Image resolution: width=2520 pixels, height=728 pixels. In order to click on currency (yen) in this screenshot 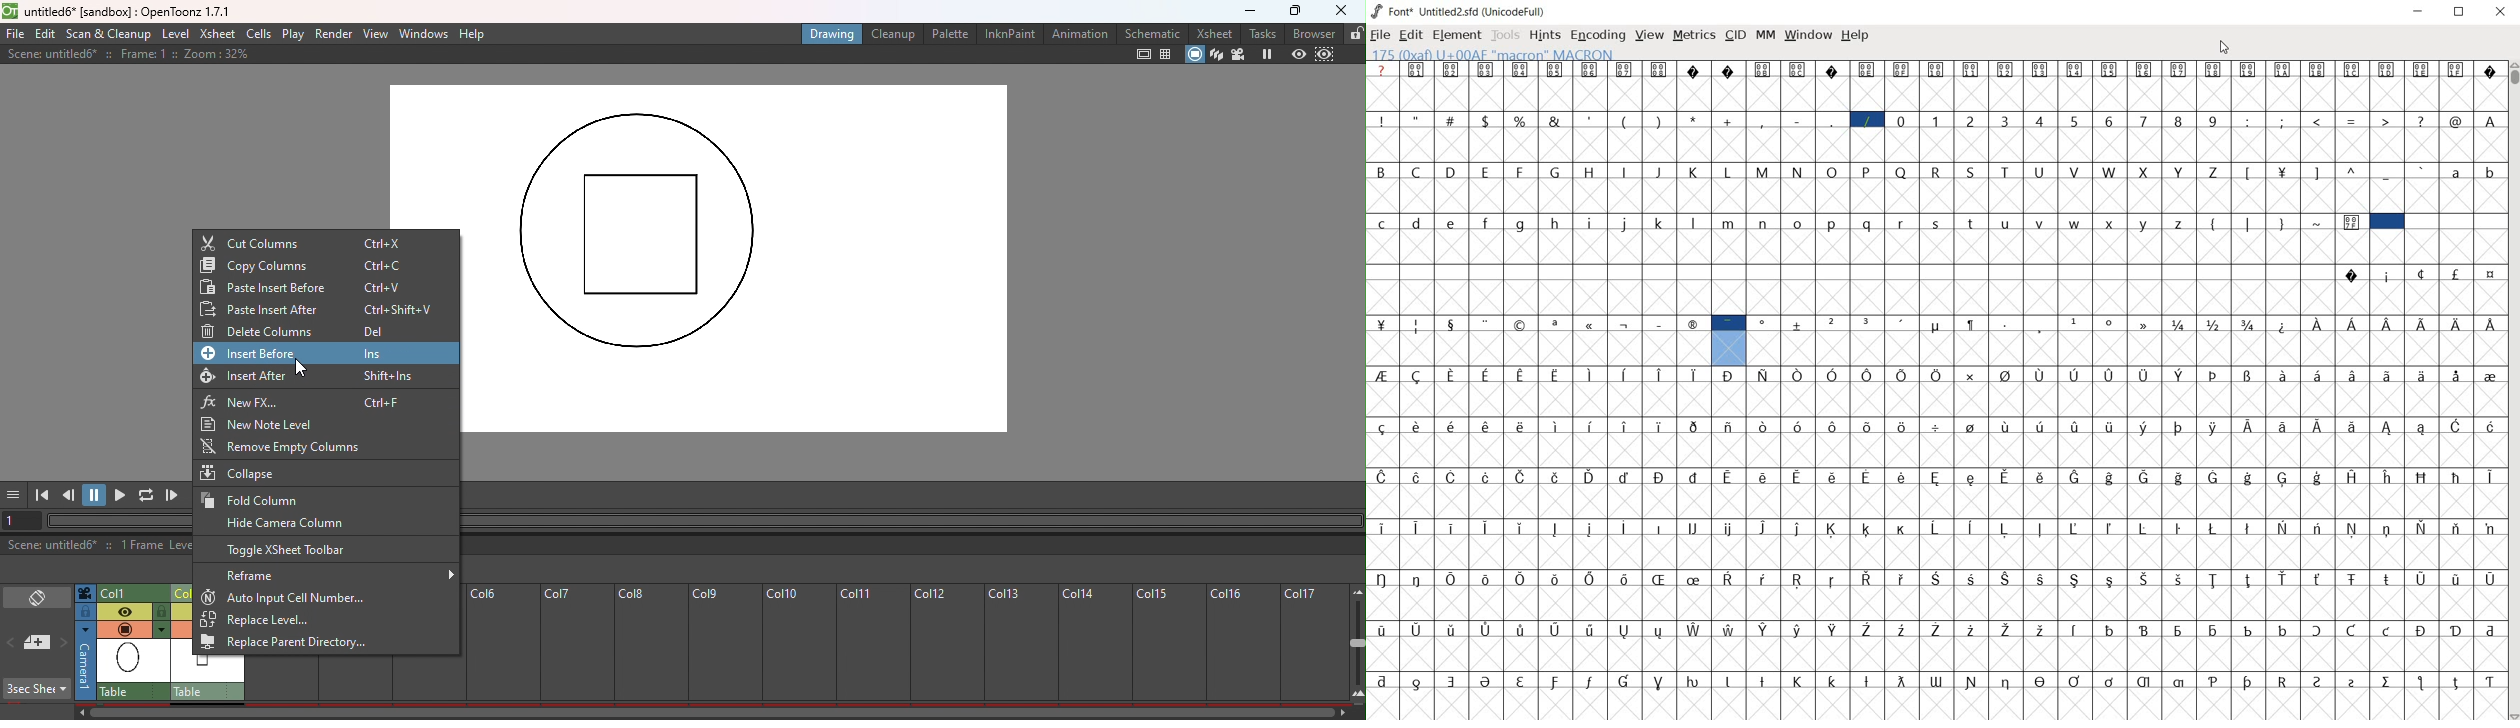, I will do `click(1384, 340)`.